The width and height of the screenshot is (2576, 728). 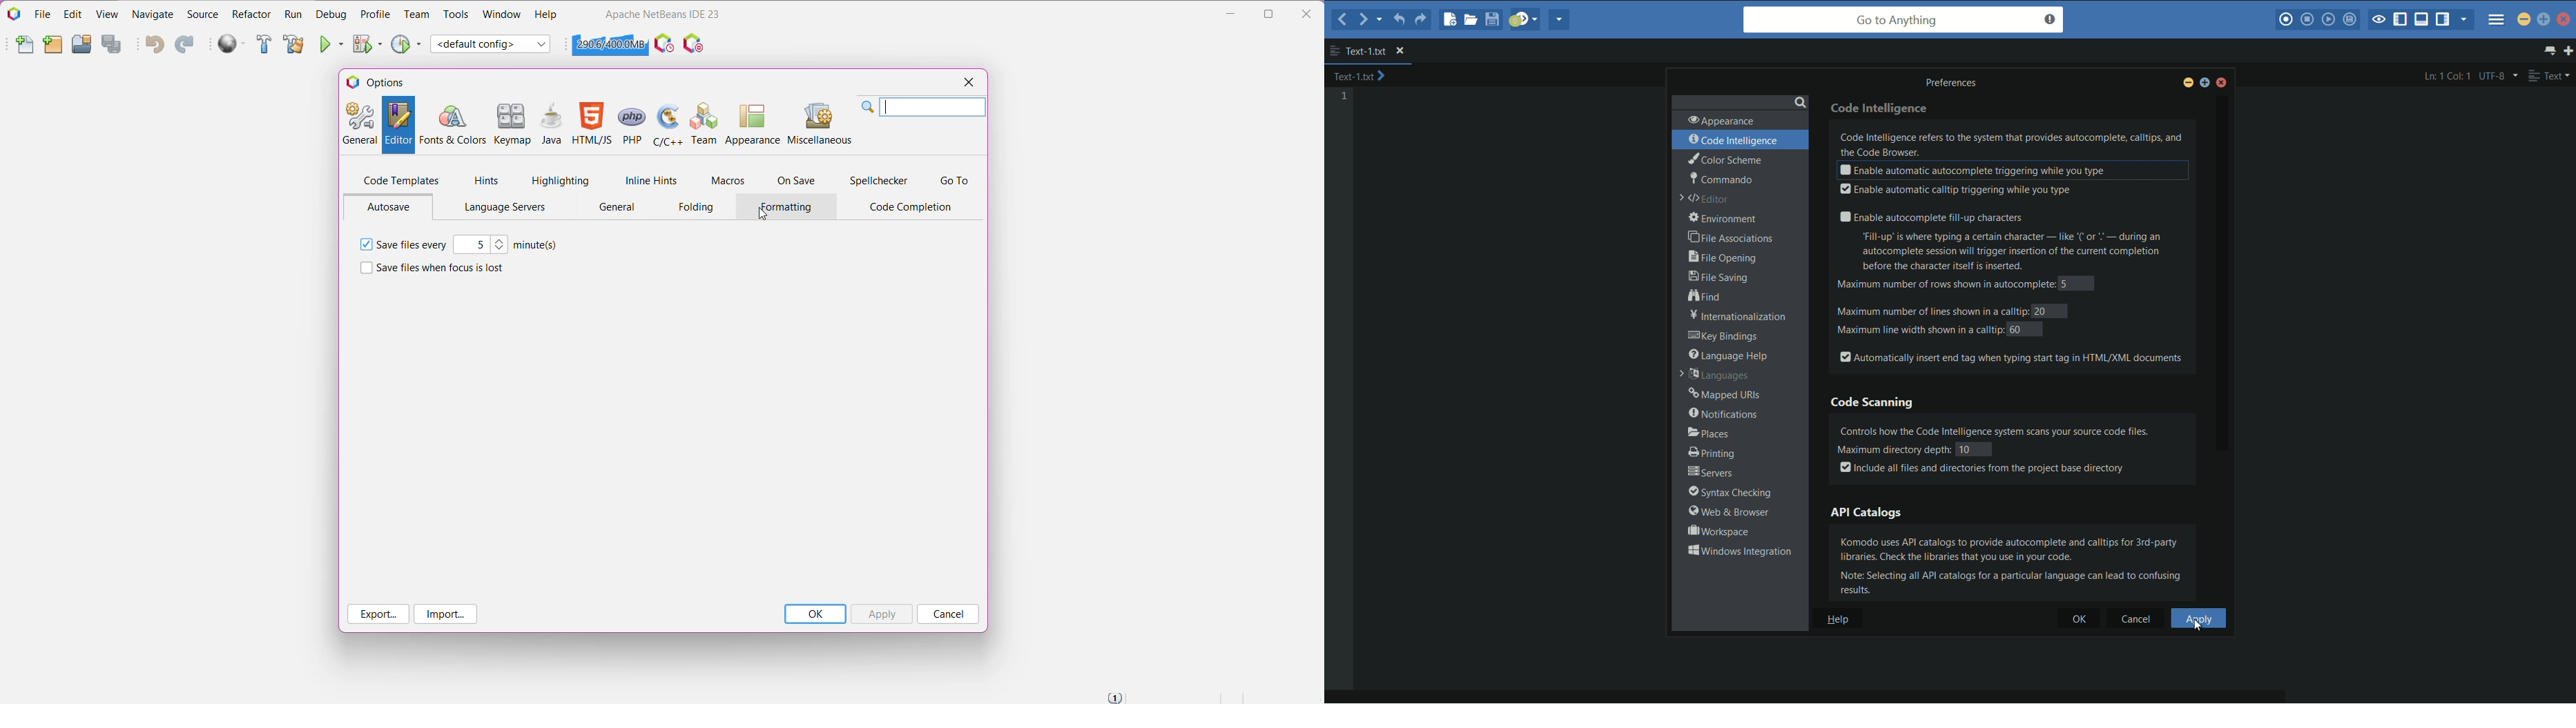 What do you see at coordinates (42, 14) in the screenshot?
I see `File` at bounding box center [42, 14].